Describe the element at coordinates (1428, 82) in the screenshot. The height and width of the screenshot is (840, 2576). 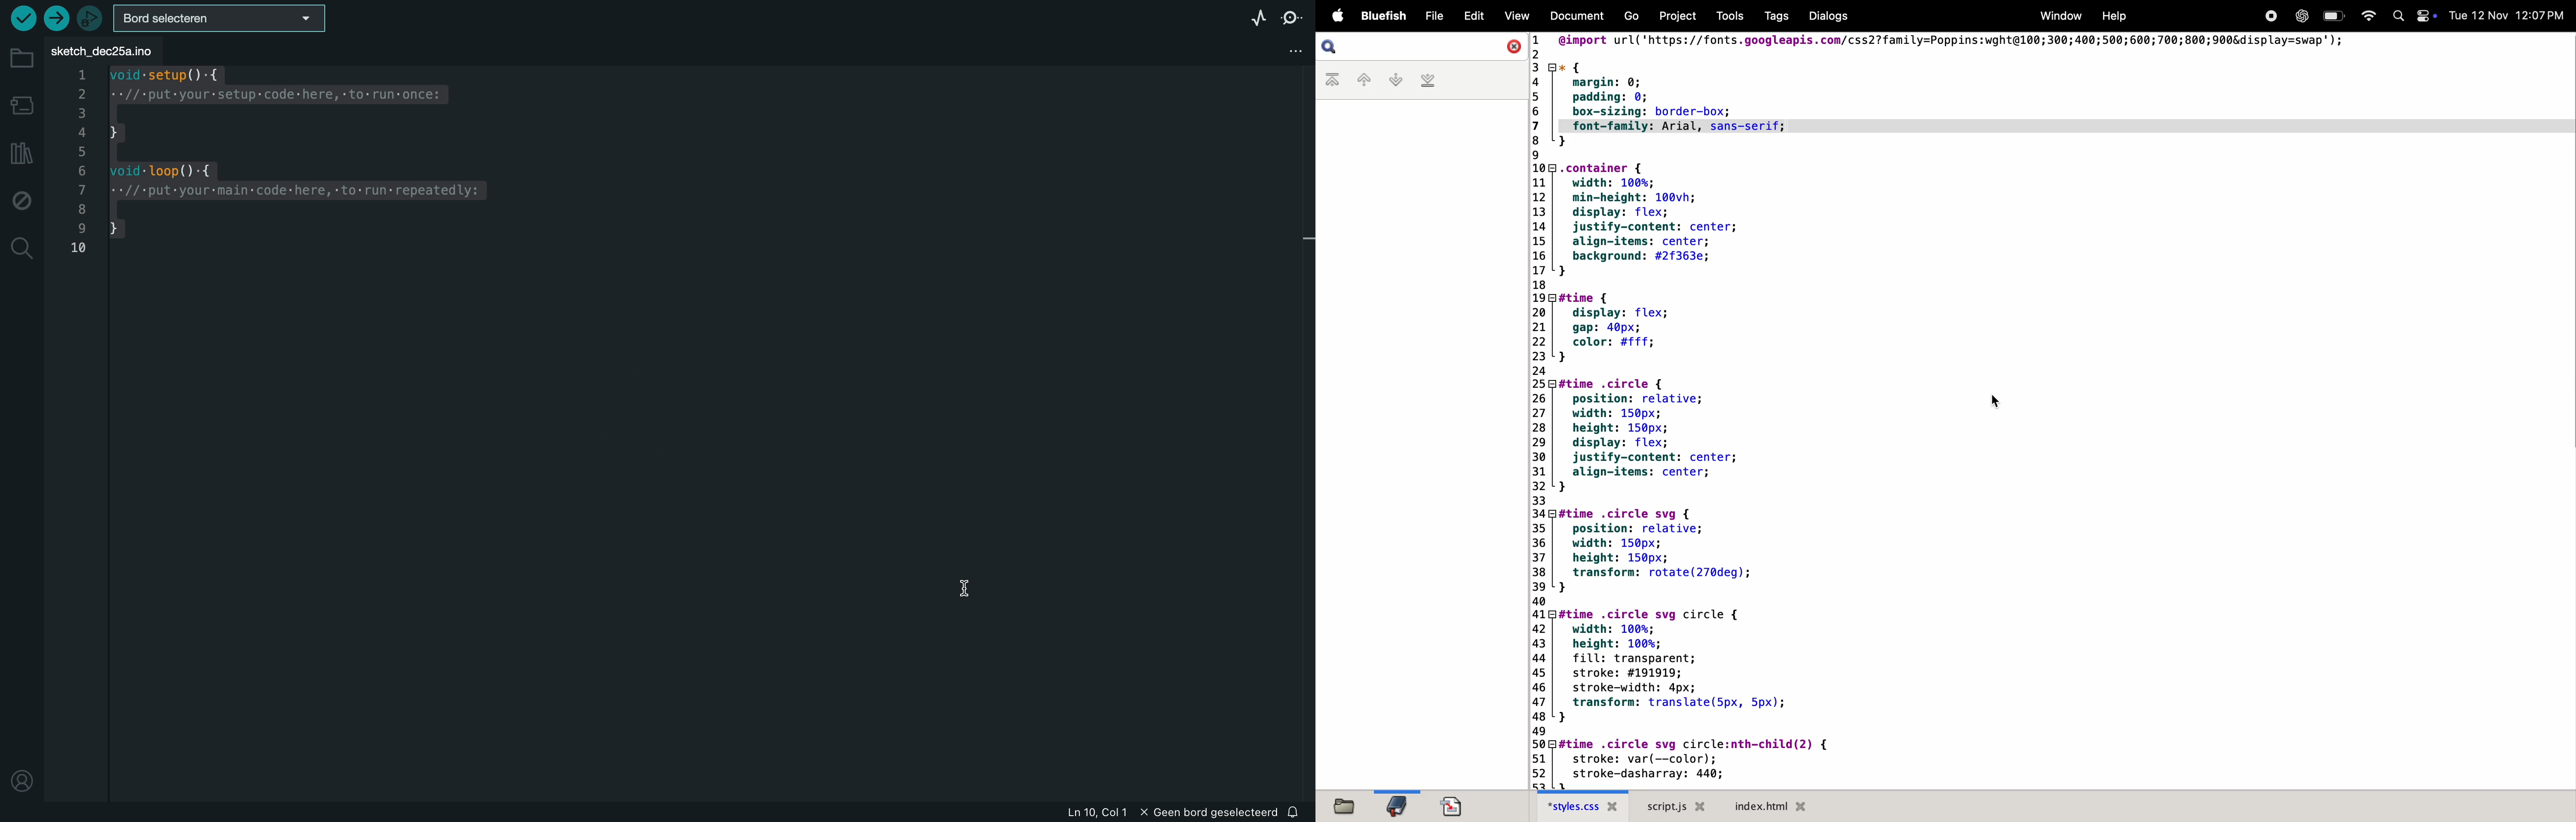
I see `last bookmark` at that location.